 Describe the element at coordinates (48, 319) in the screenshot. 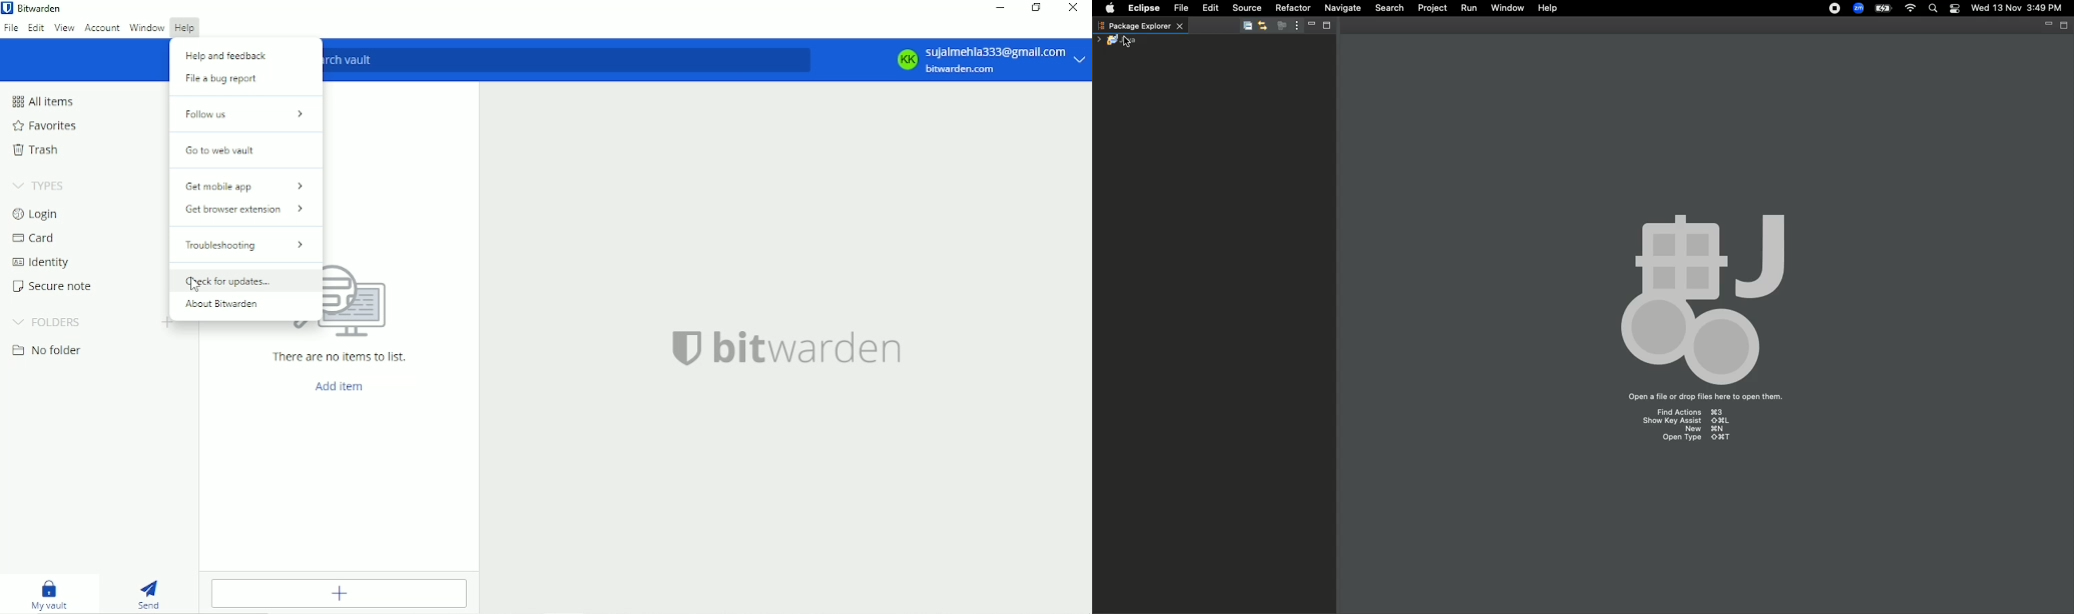

I see `Folders` at that location.